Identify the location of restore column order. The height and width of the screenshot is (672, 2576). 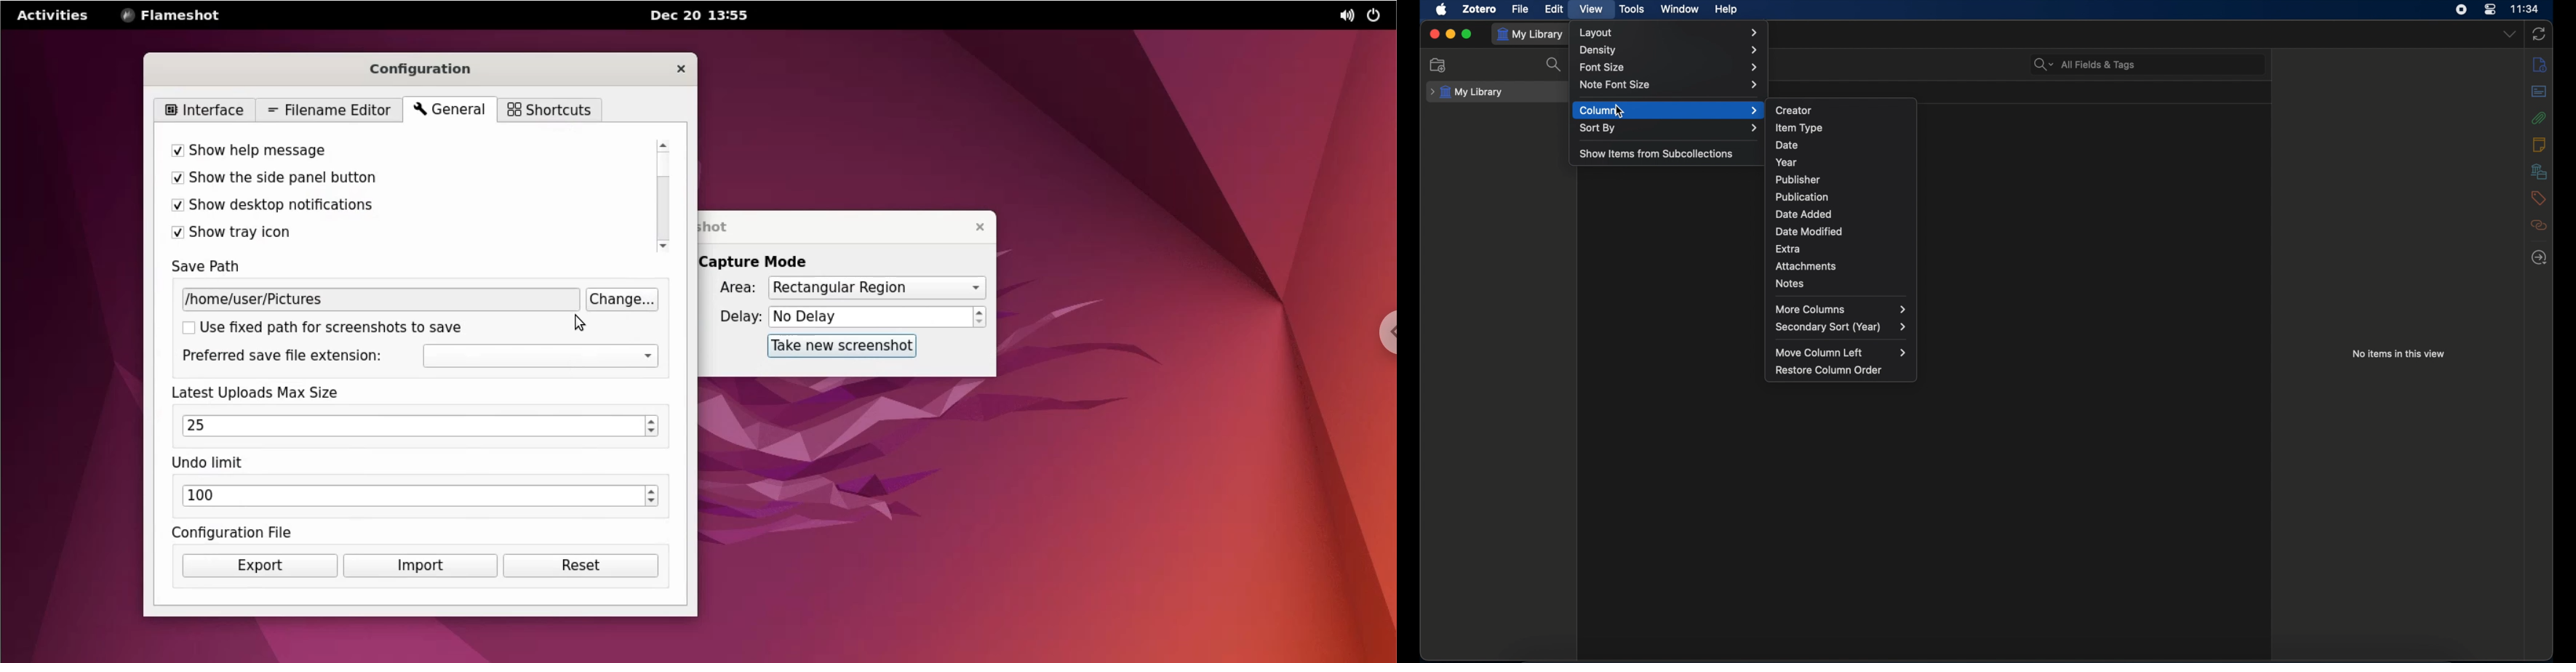
(1829, 370).